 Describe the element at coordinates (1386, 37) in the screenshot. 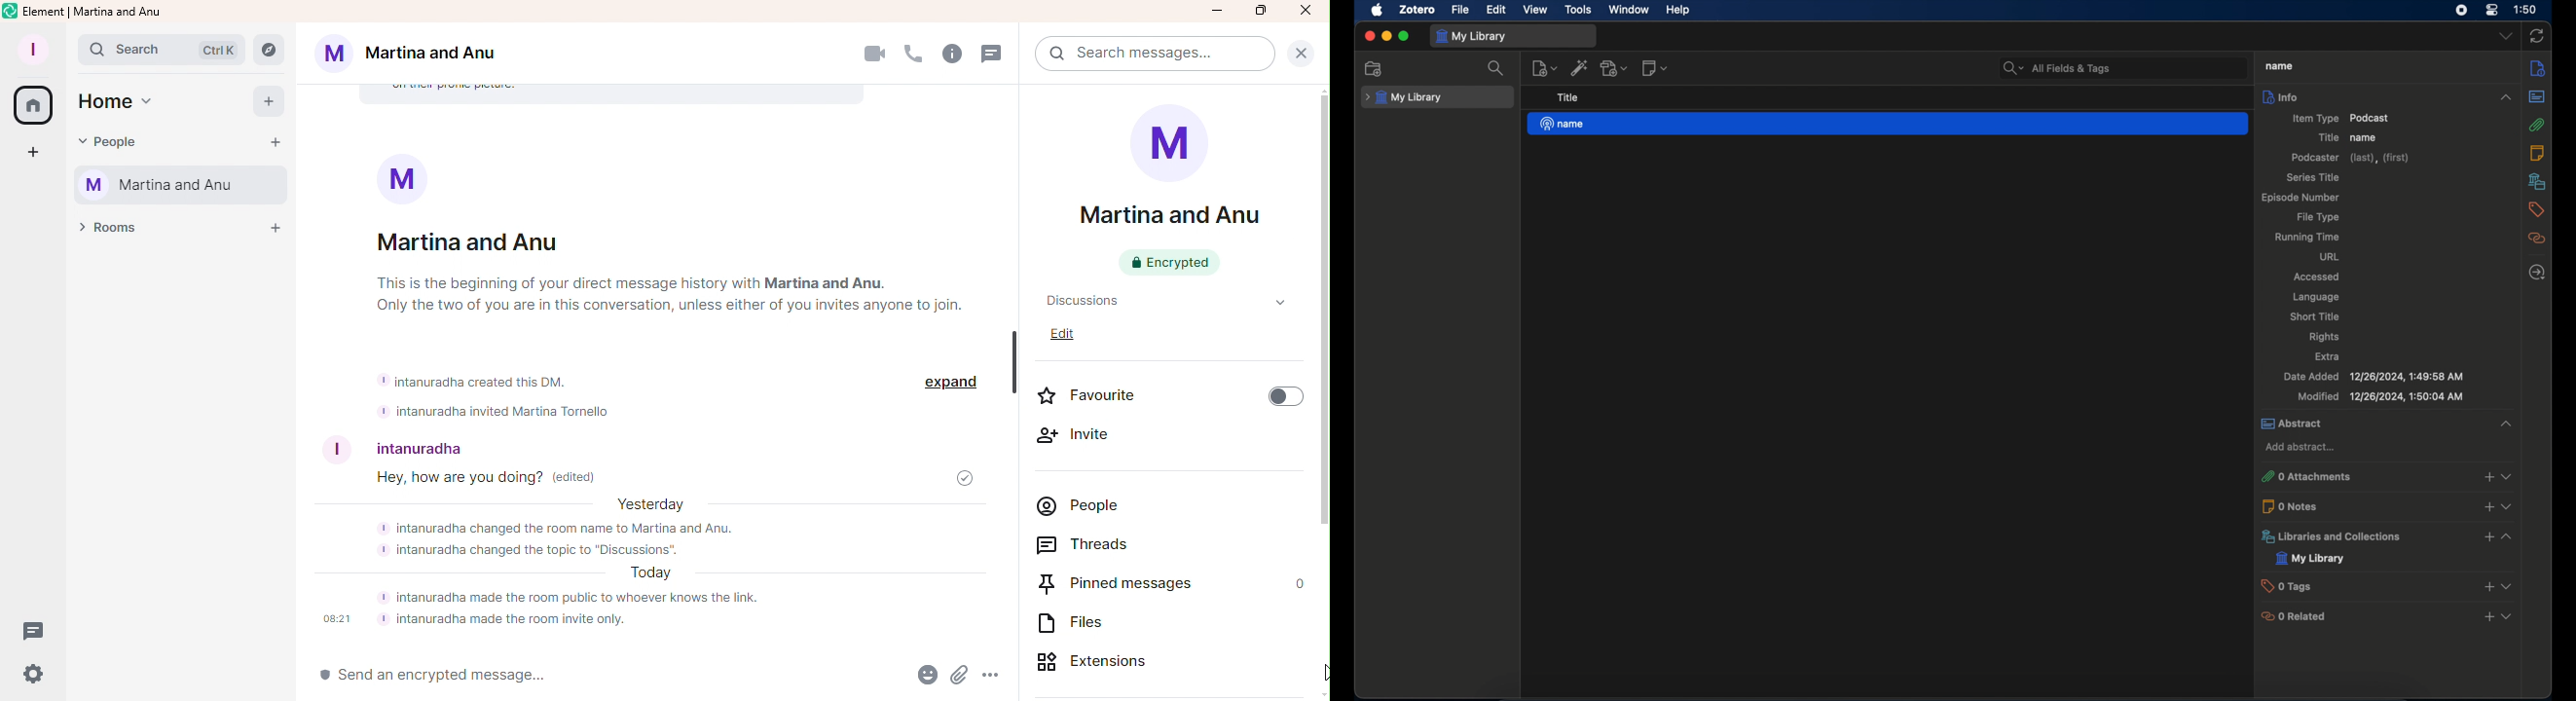

I see `minimize` at that location.